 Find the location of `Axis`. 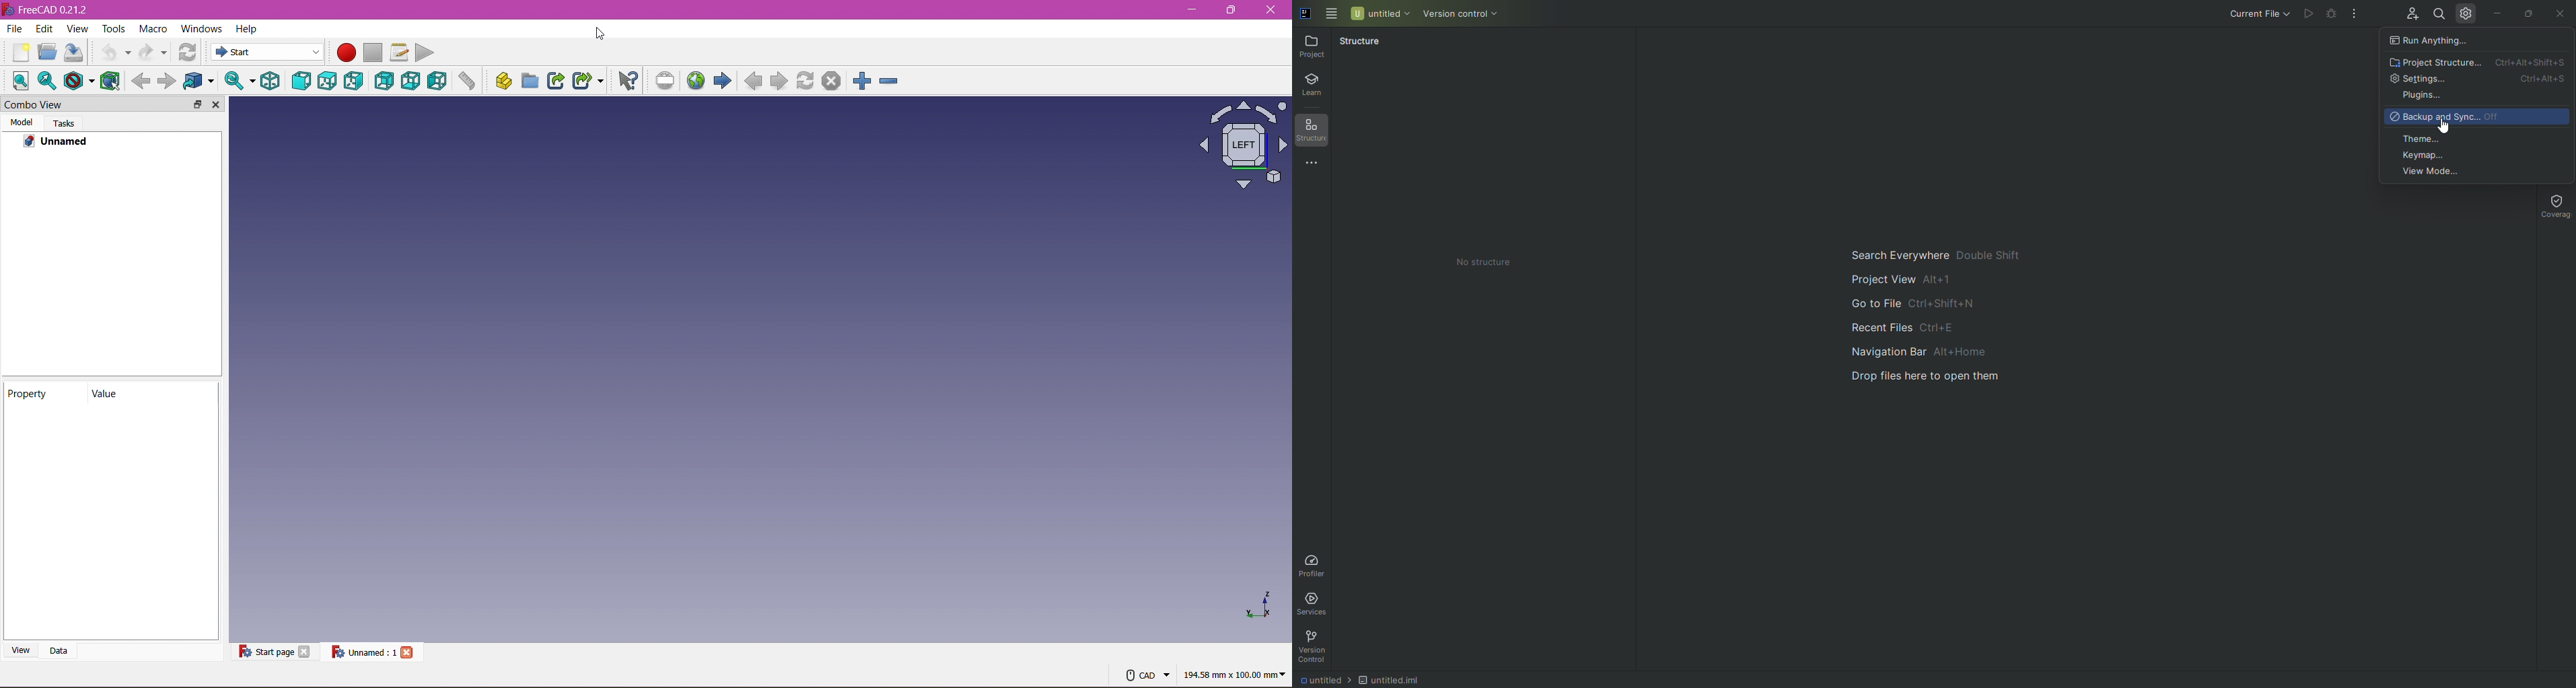

Axis is located at coordinates (1264, 606).